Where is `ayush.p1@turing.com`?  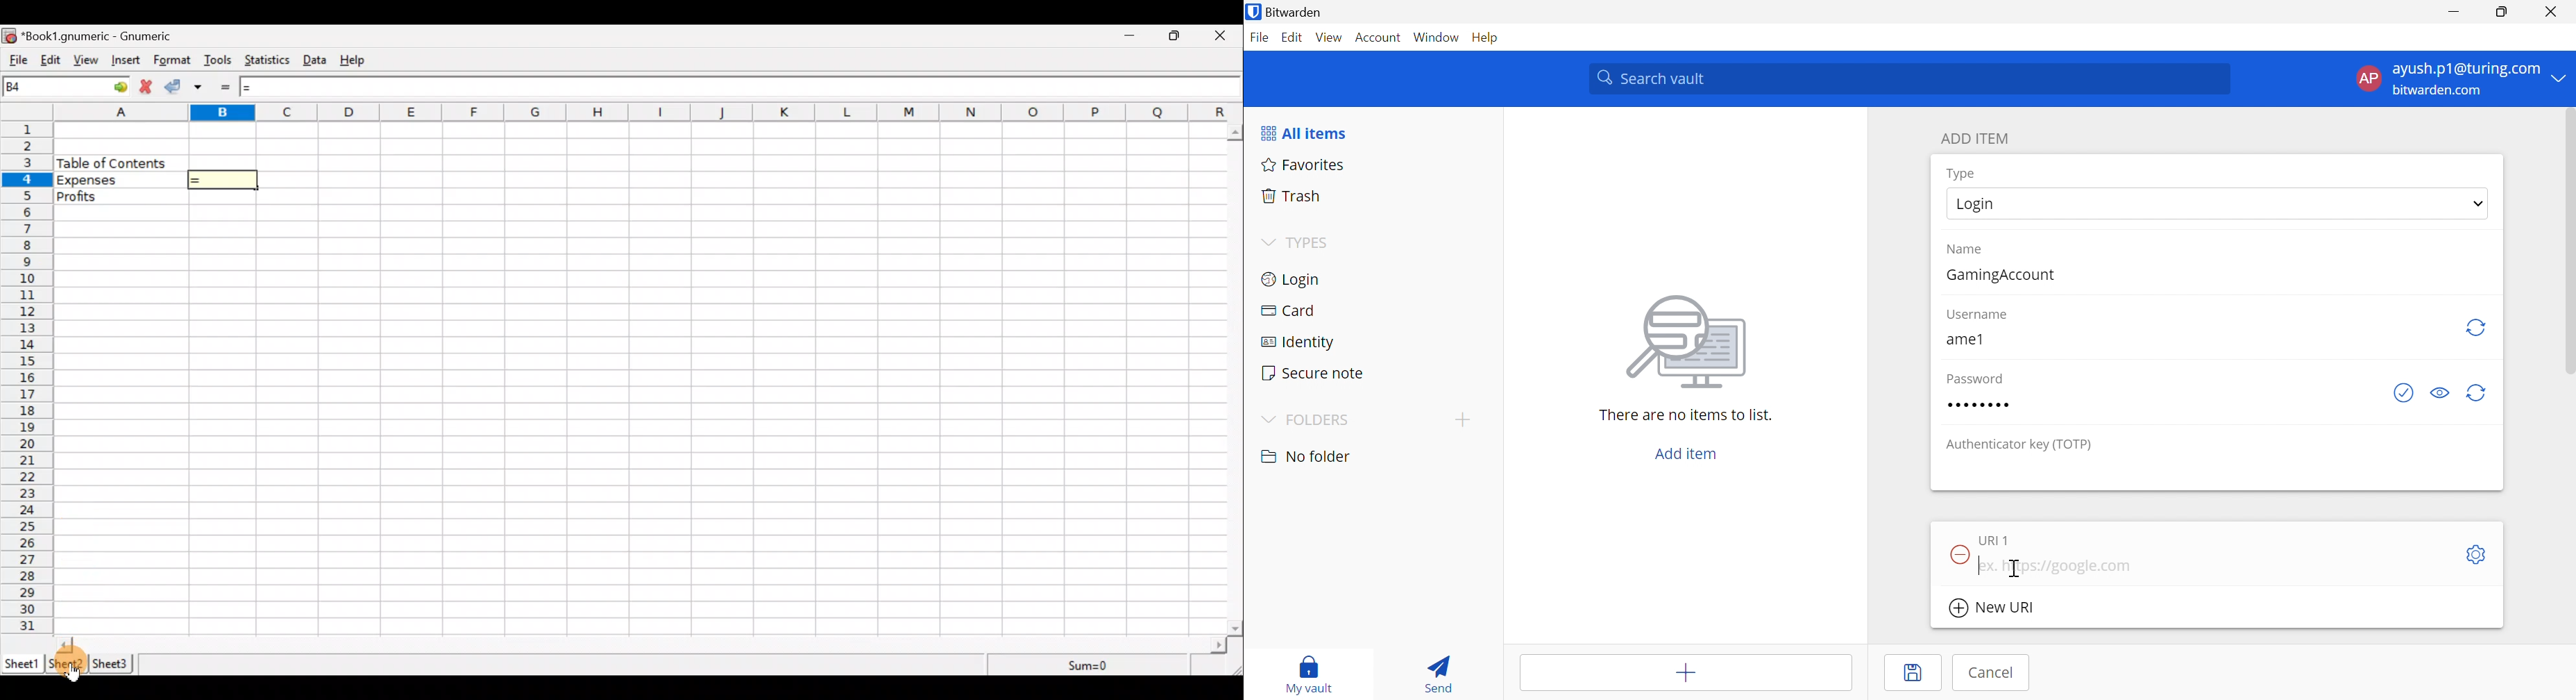
ayush.p1@turing.com is located at coordinates (2468, 71).